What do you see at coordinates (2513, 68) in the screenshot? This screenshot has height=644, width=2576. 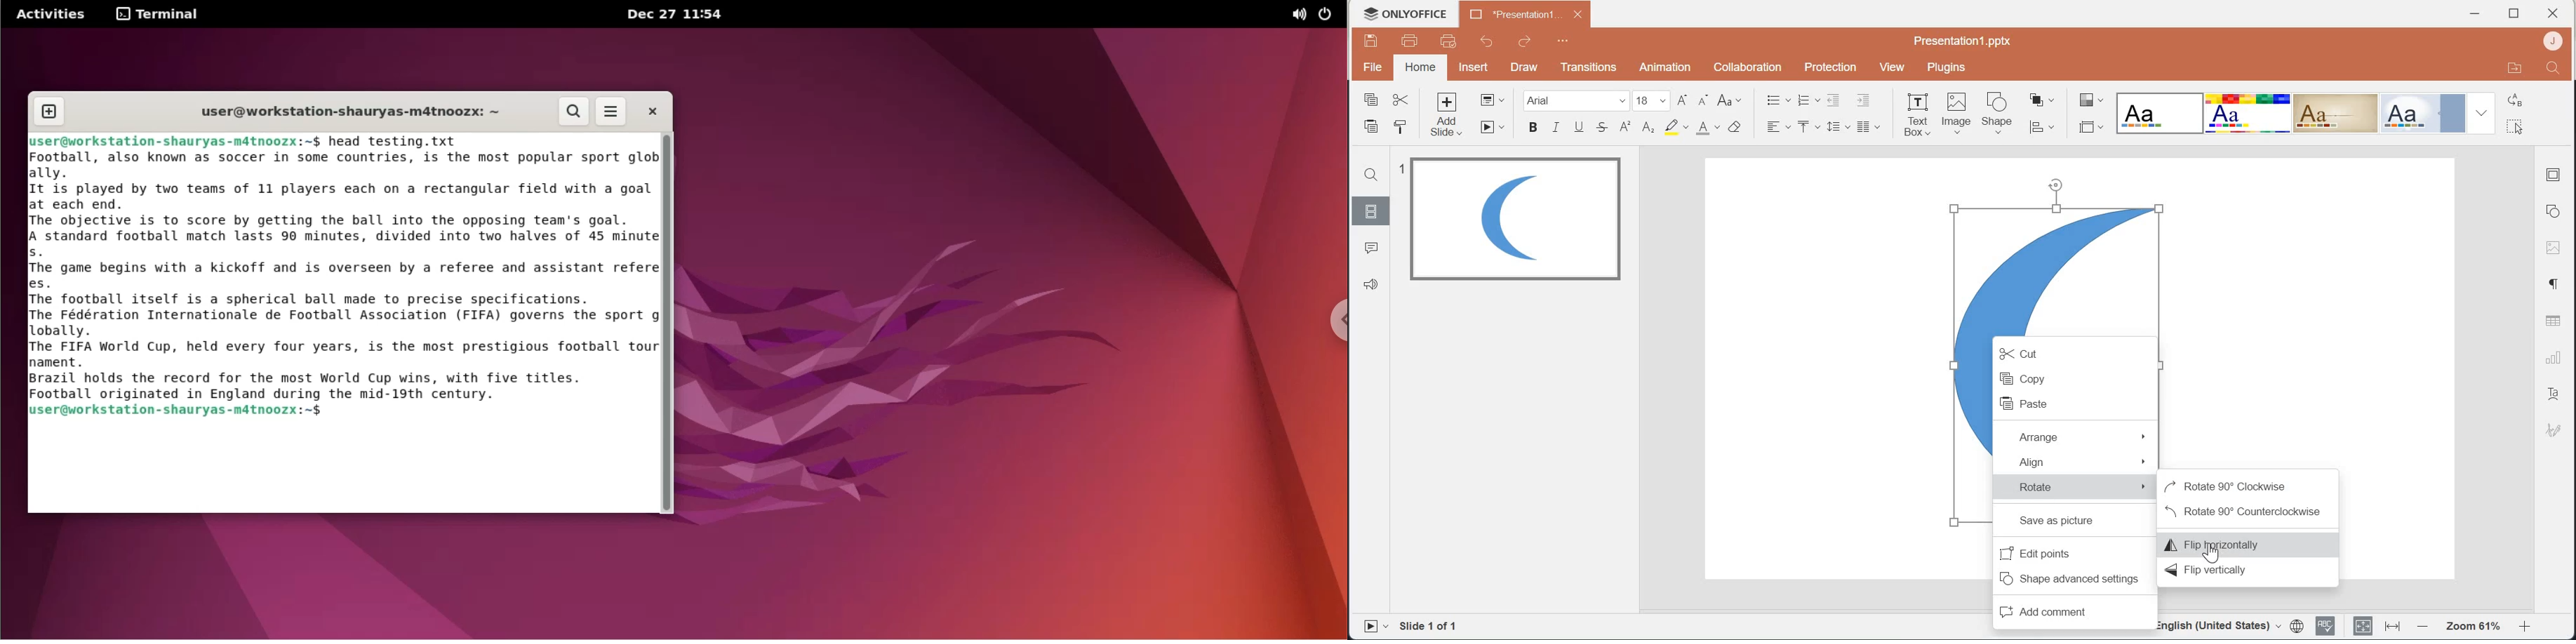 I see `Open in file location` at bounding box center [2513, 68].